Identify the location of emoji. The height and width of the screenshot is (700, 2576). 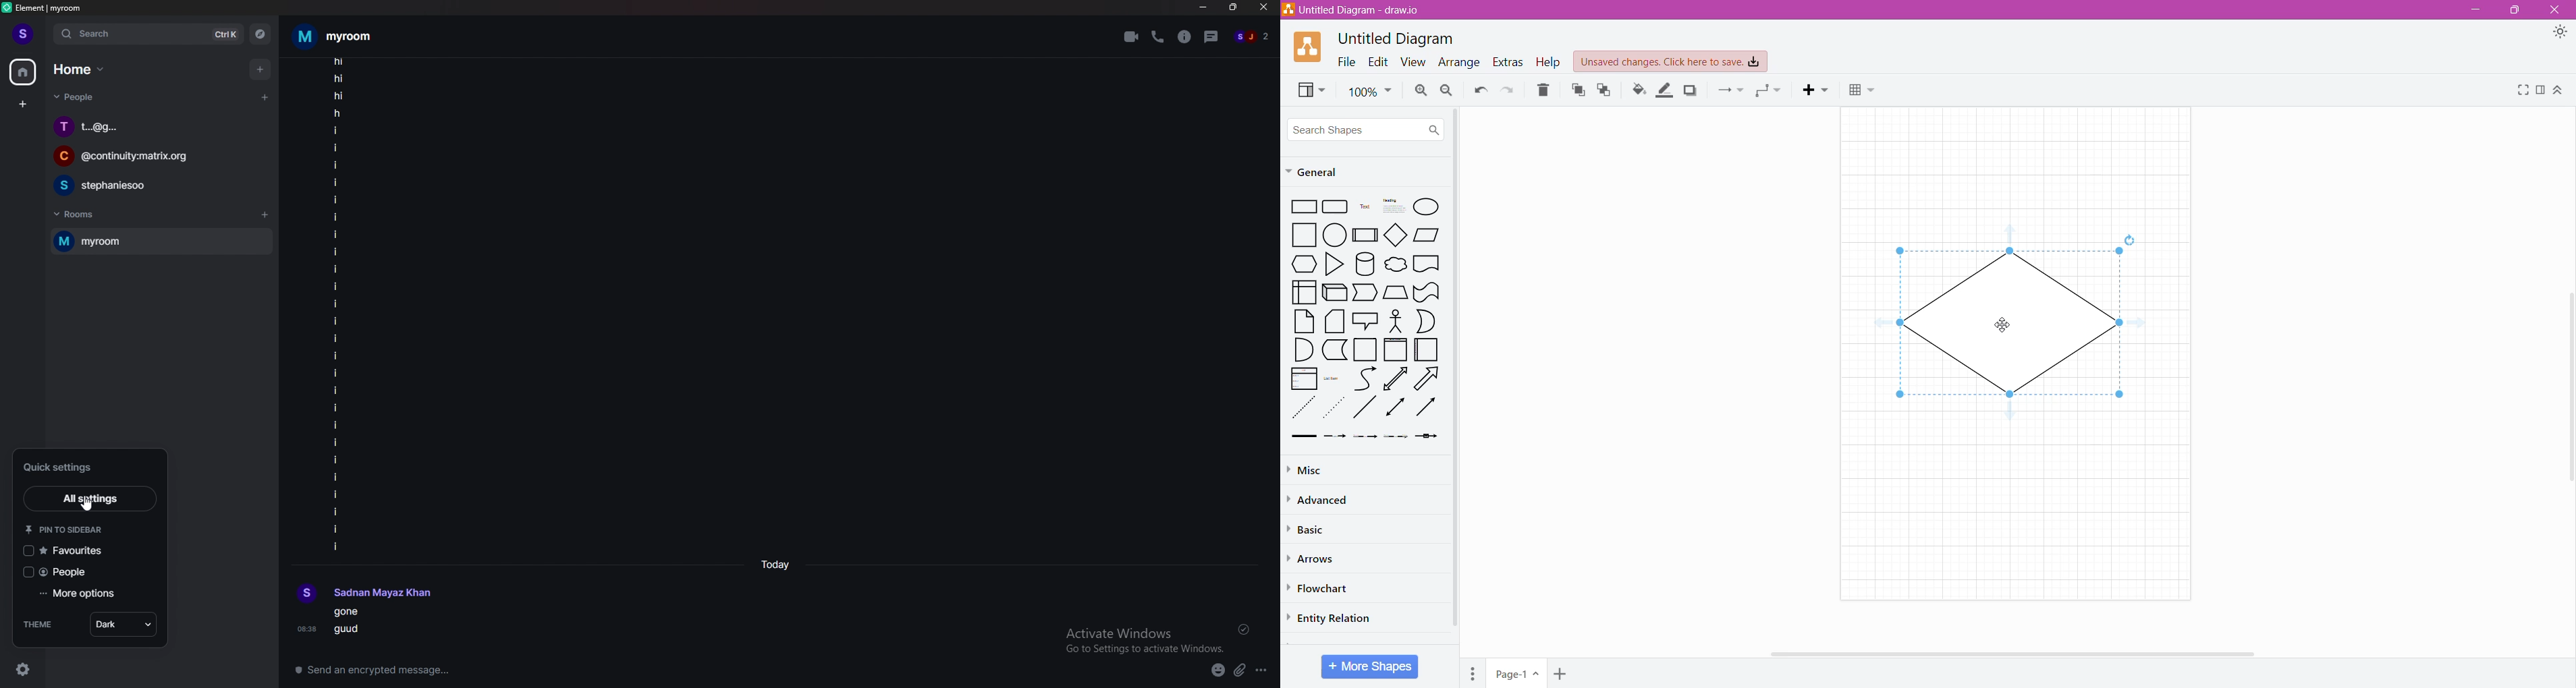
(1219, 671).